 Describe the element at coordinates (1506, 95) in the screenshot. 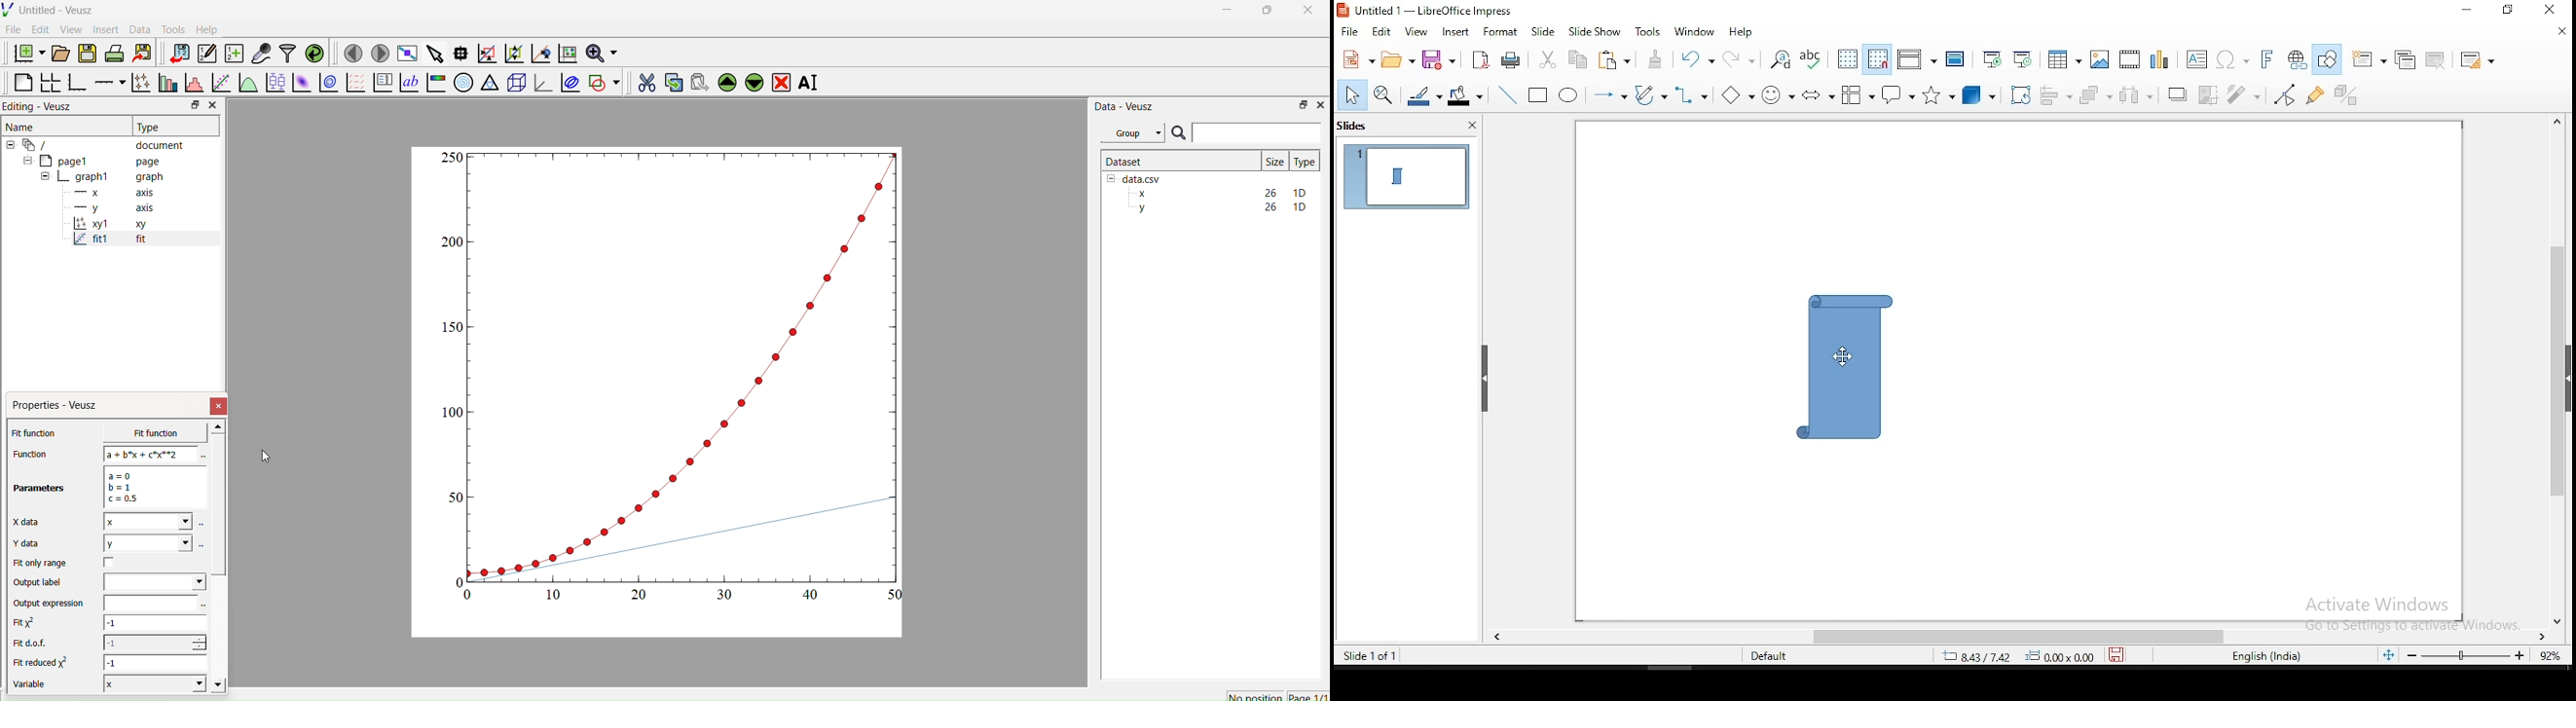

I see `line` at that location.